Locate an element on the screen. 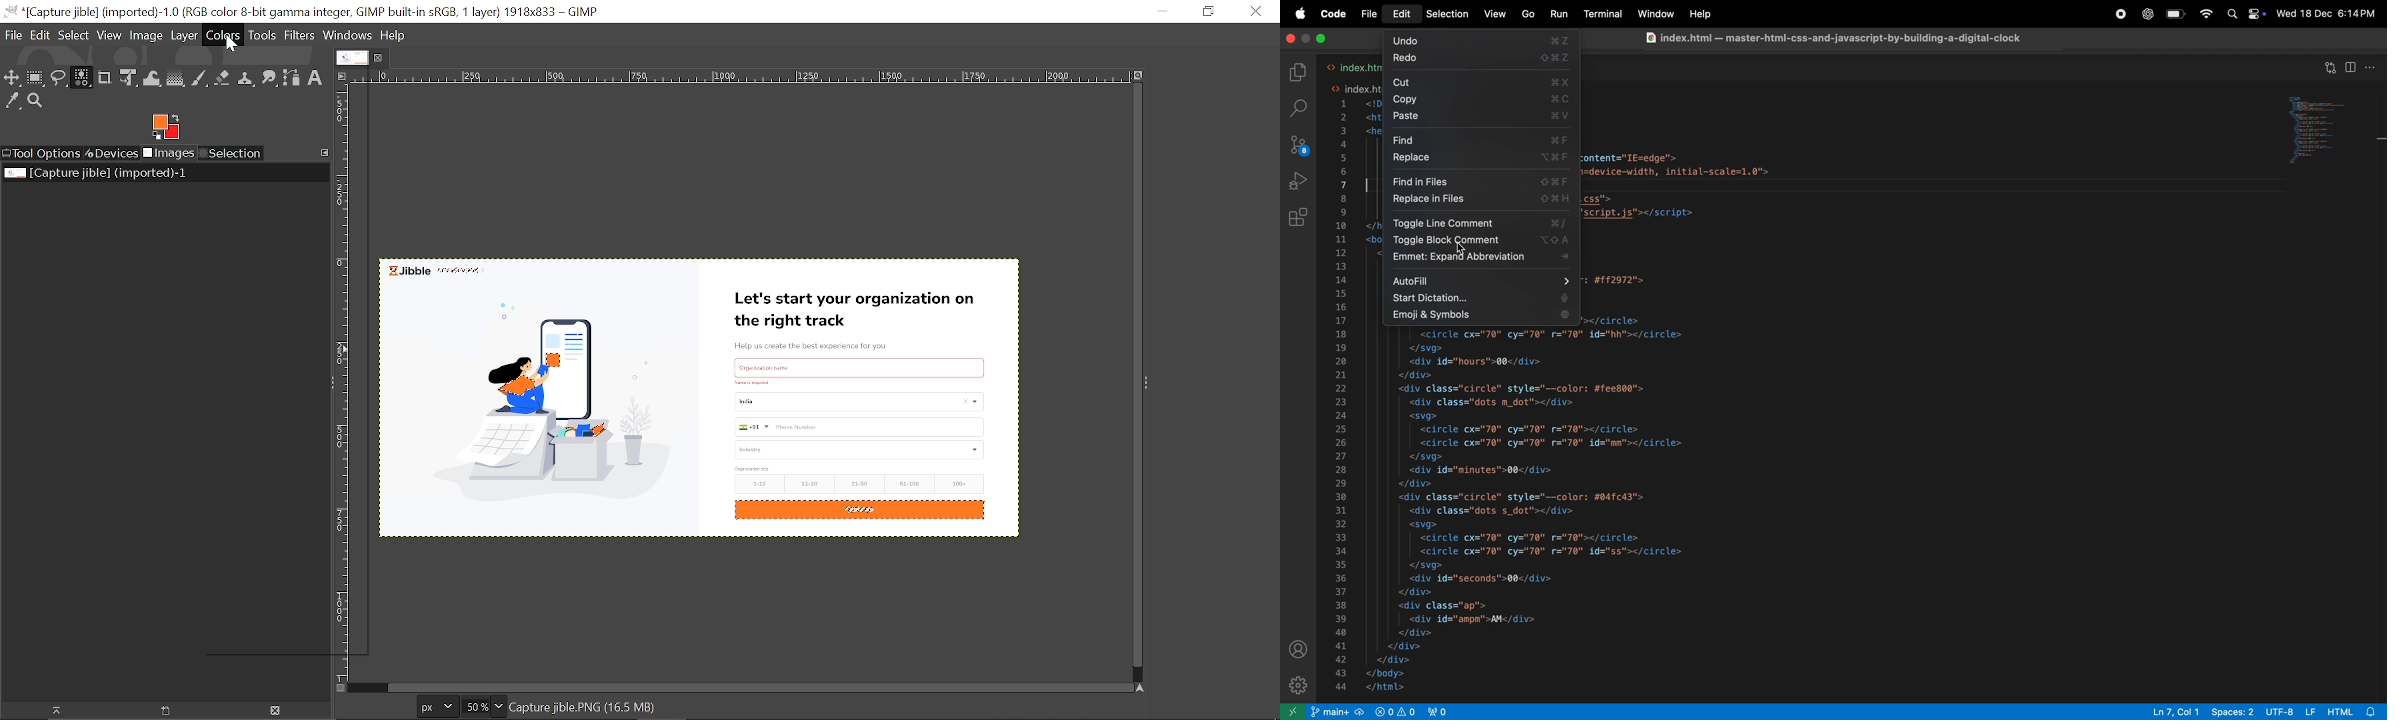 The image size is (2408, 728). main repo is located at coordinates (1338, 712).